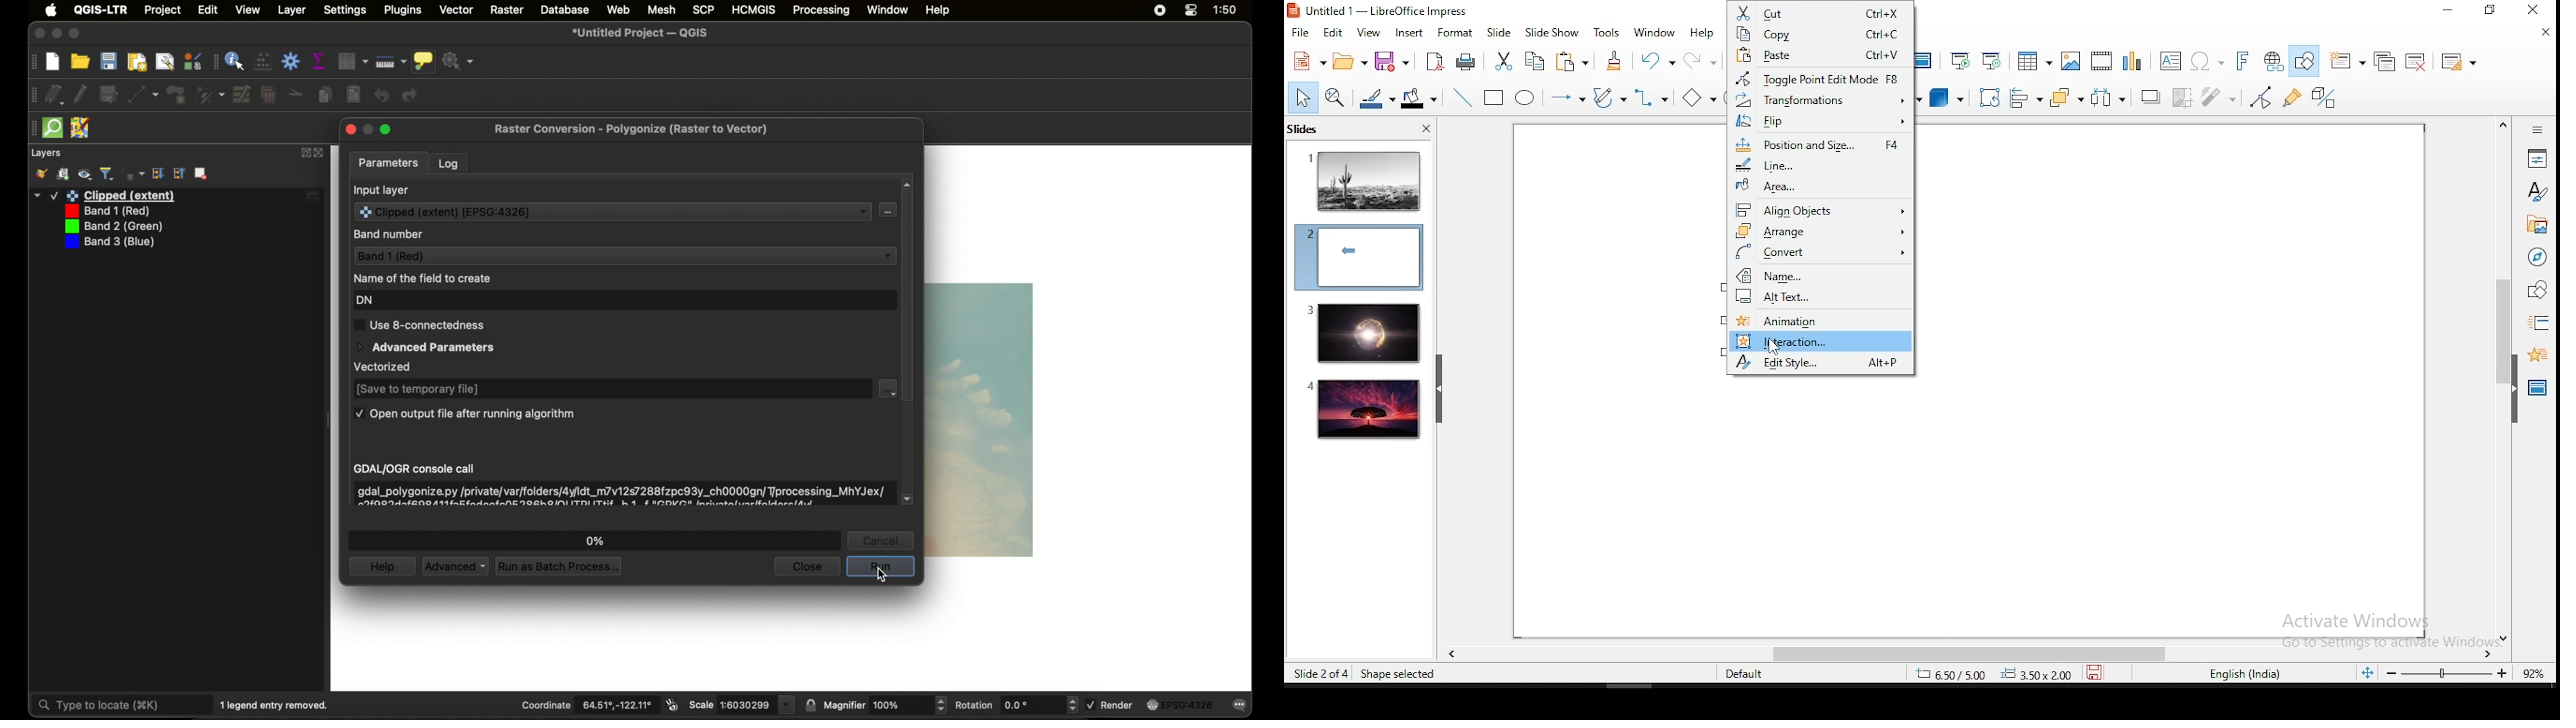 The width and height of the screenshot is (2576, 728). I want to click on slide, so click(1365, 410).